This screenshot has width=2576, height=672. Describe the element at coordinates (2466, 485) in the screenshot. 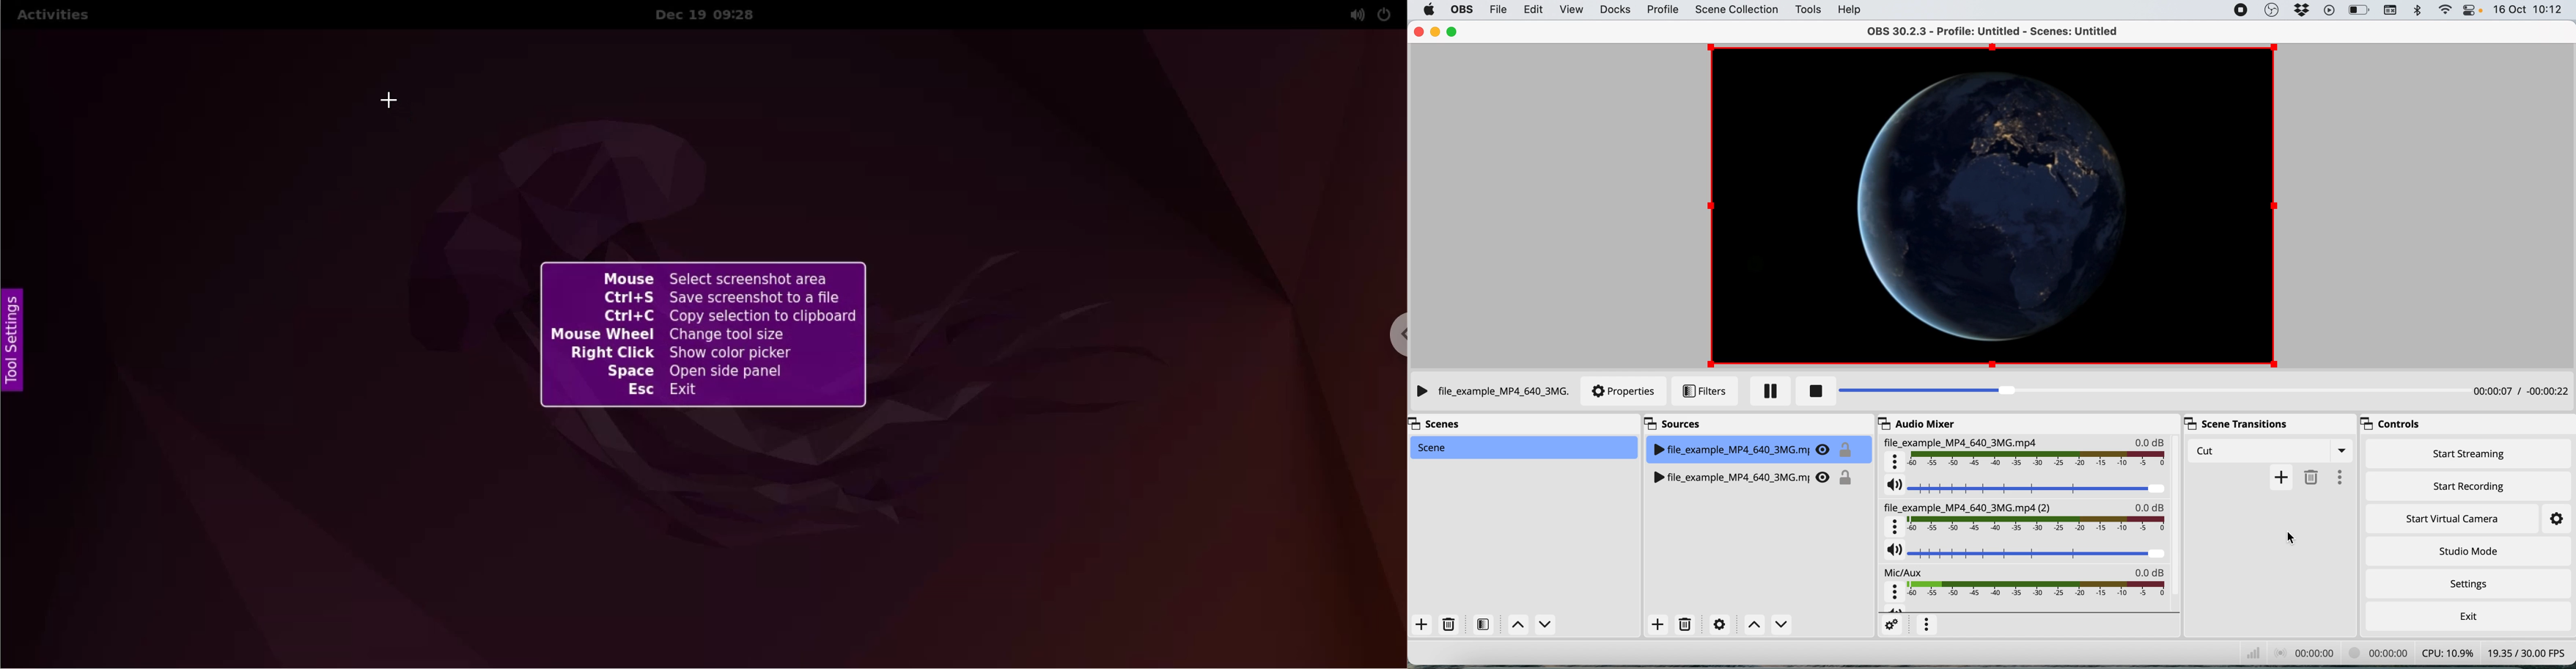

I see `start recording` at that location.